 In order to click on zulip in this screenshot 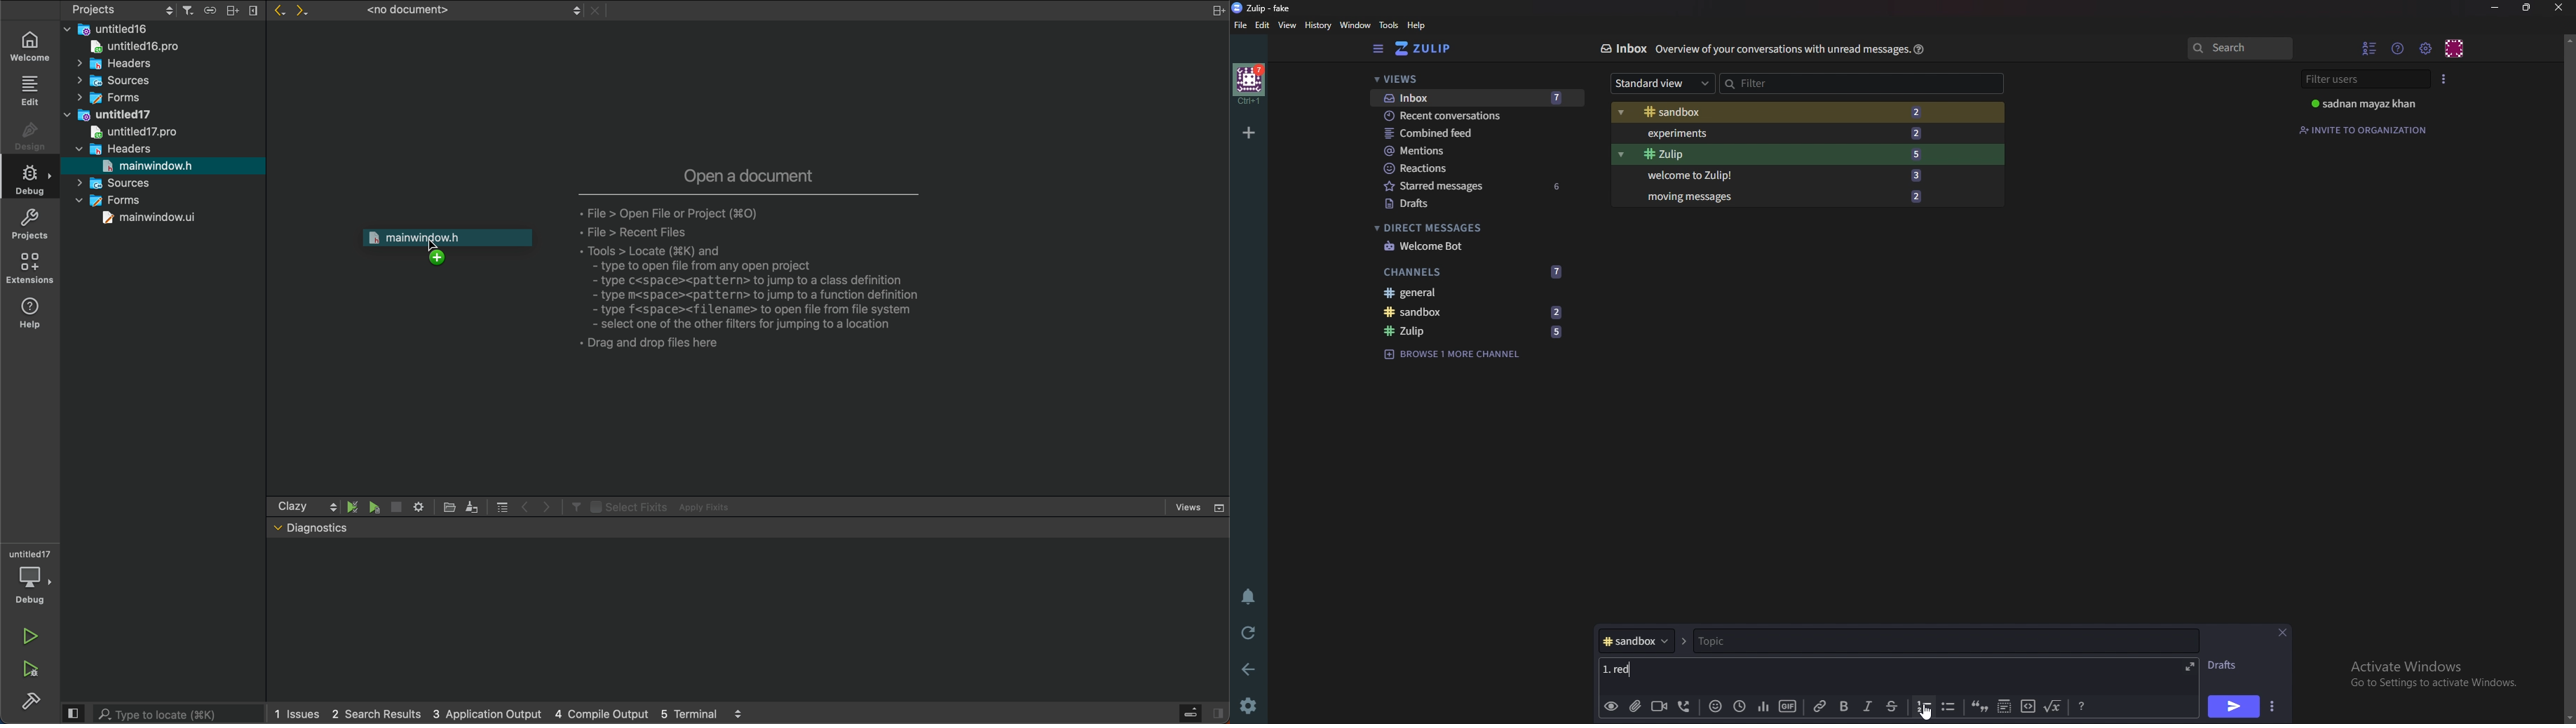, I will do `click(1479, 332)`.